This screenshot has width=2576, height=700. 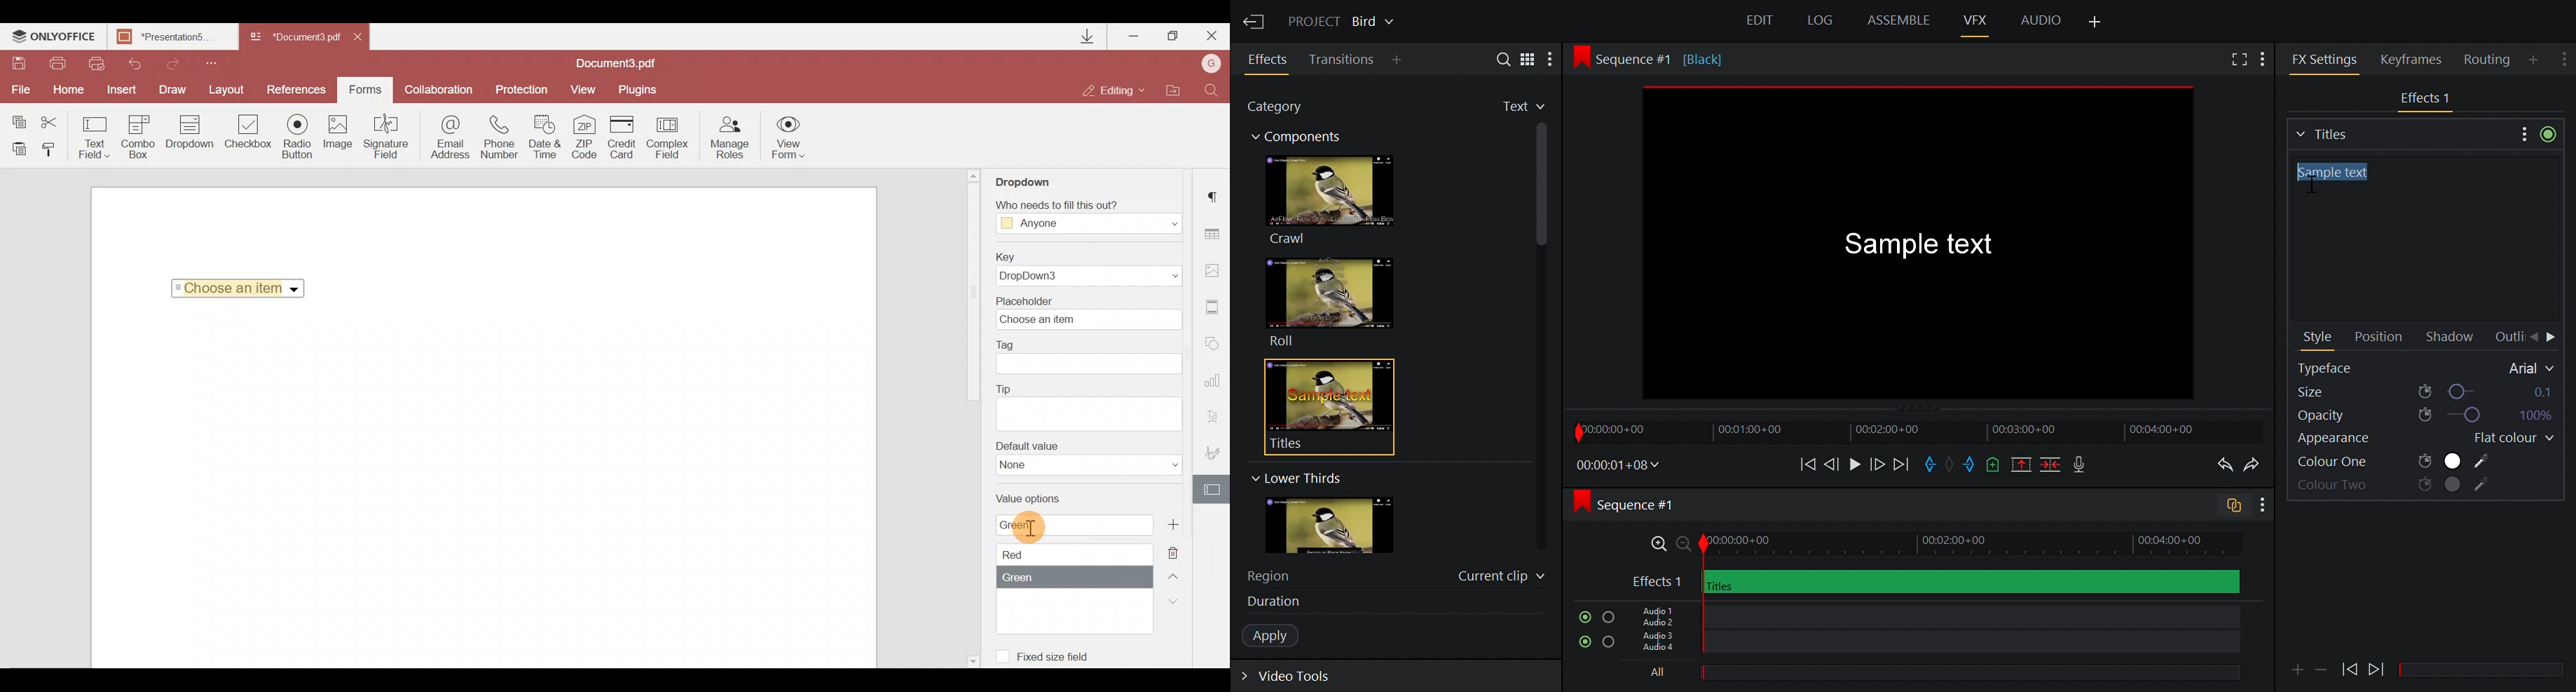 I want to click on Credit card, so click(x=624, y=136).